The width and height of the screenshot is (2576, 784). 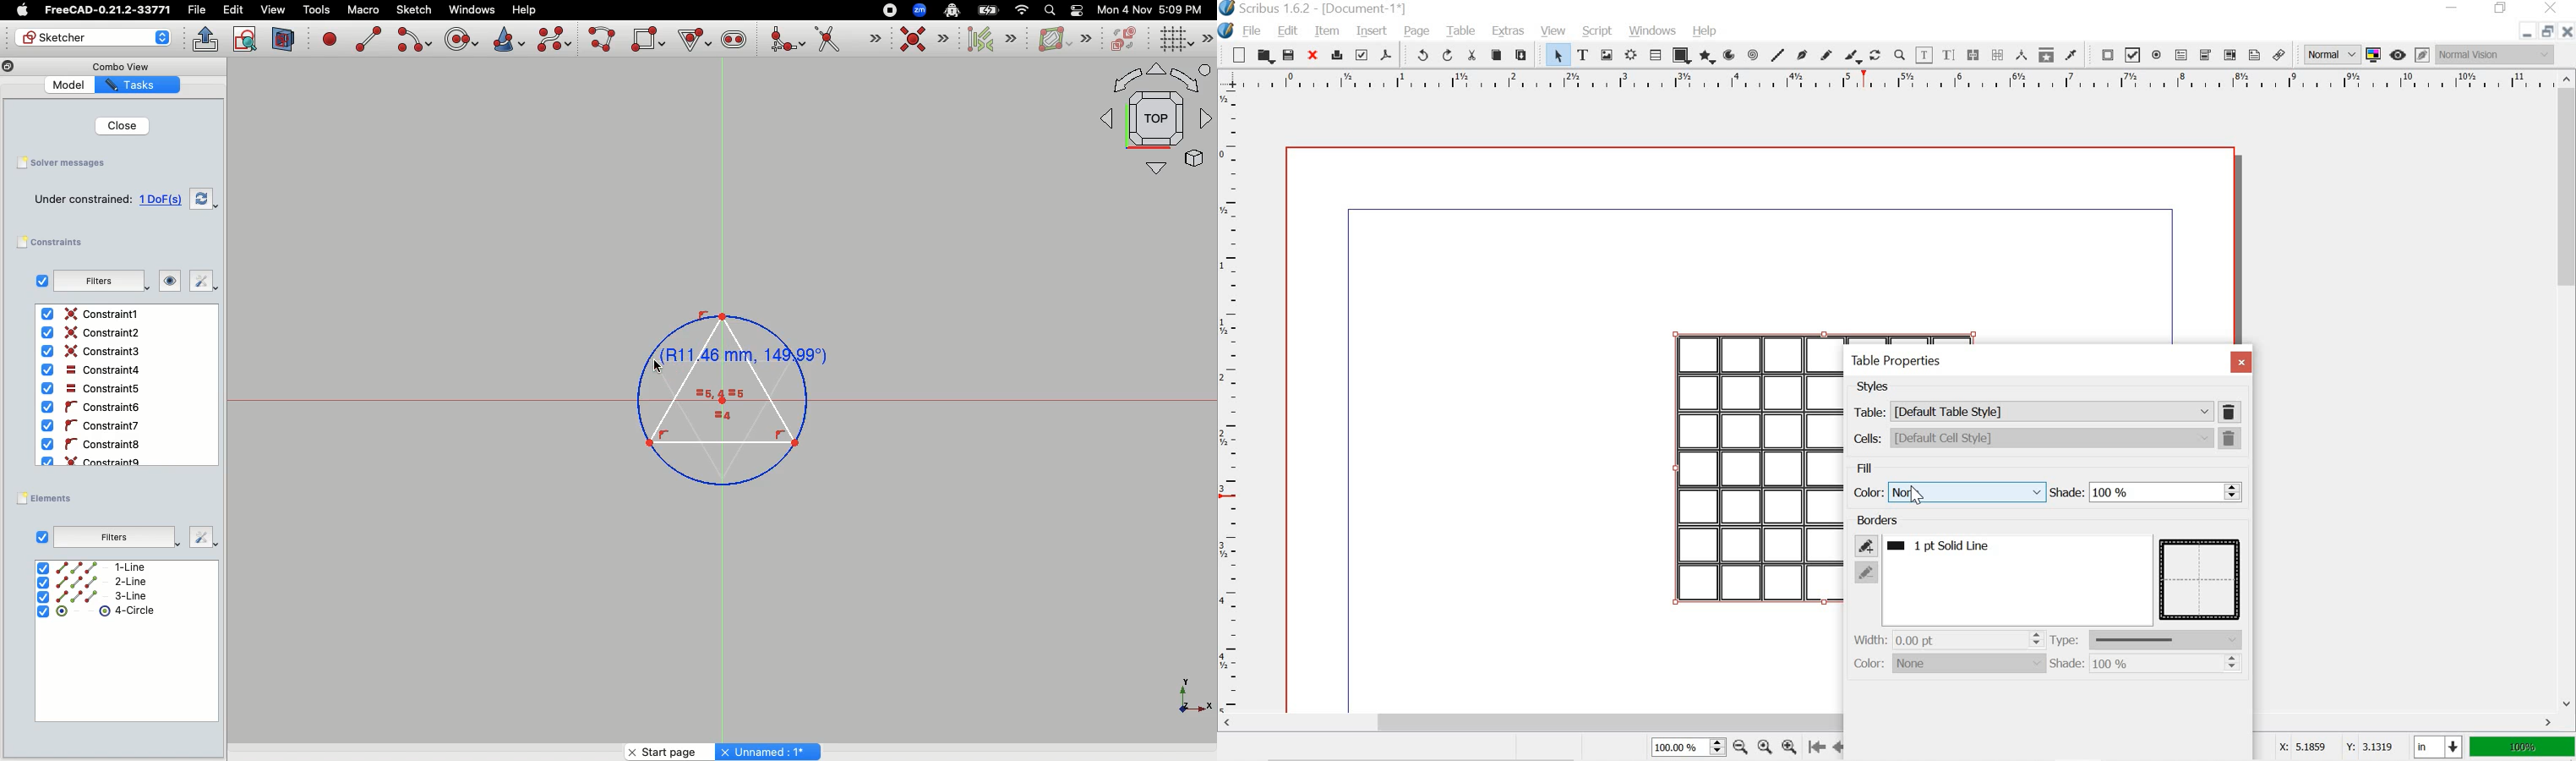 What do you see at coordinates (2033, 438) in the screenshot?
I see `cells: [Default Cell Style]` at bounding box center [2033, 438].